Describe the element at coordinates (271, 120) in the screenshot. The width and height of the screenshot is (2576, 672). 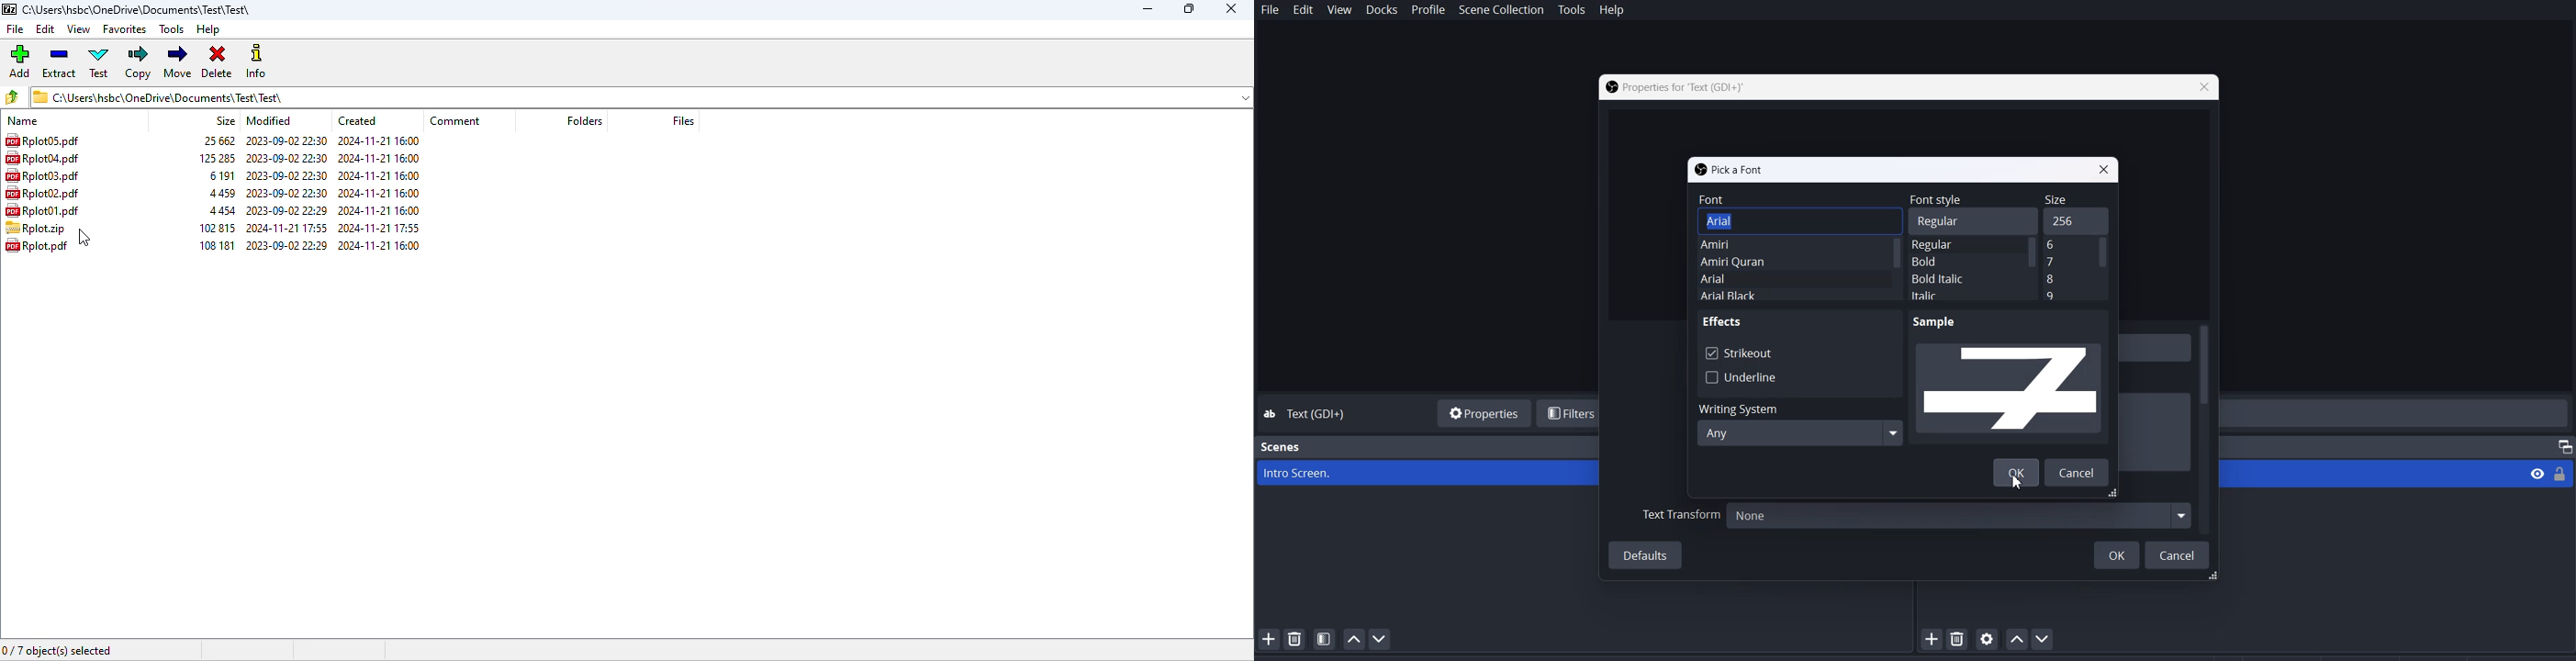
I see `modified` at that location.